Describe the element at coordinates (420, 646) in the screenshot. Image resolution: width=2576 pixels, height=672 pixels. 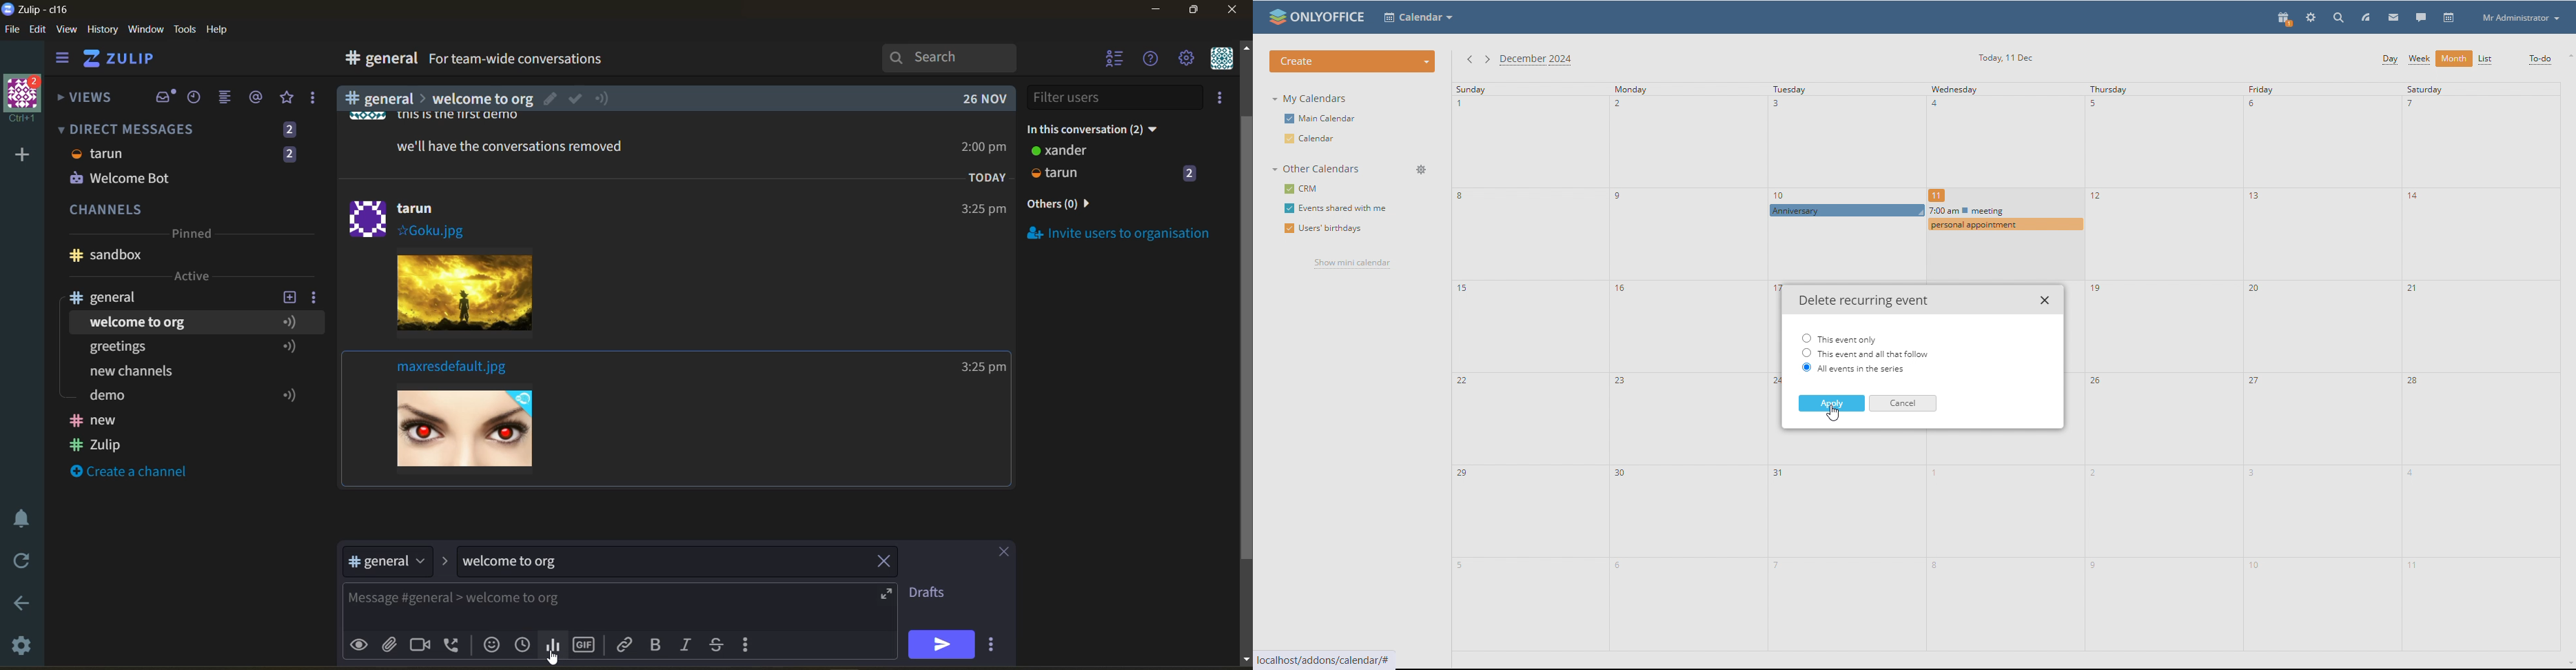
I see `add video call` at that location.